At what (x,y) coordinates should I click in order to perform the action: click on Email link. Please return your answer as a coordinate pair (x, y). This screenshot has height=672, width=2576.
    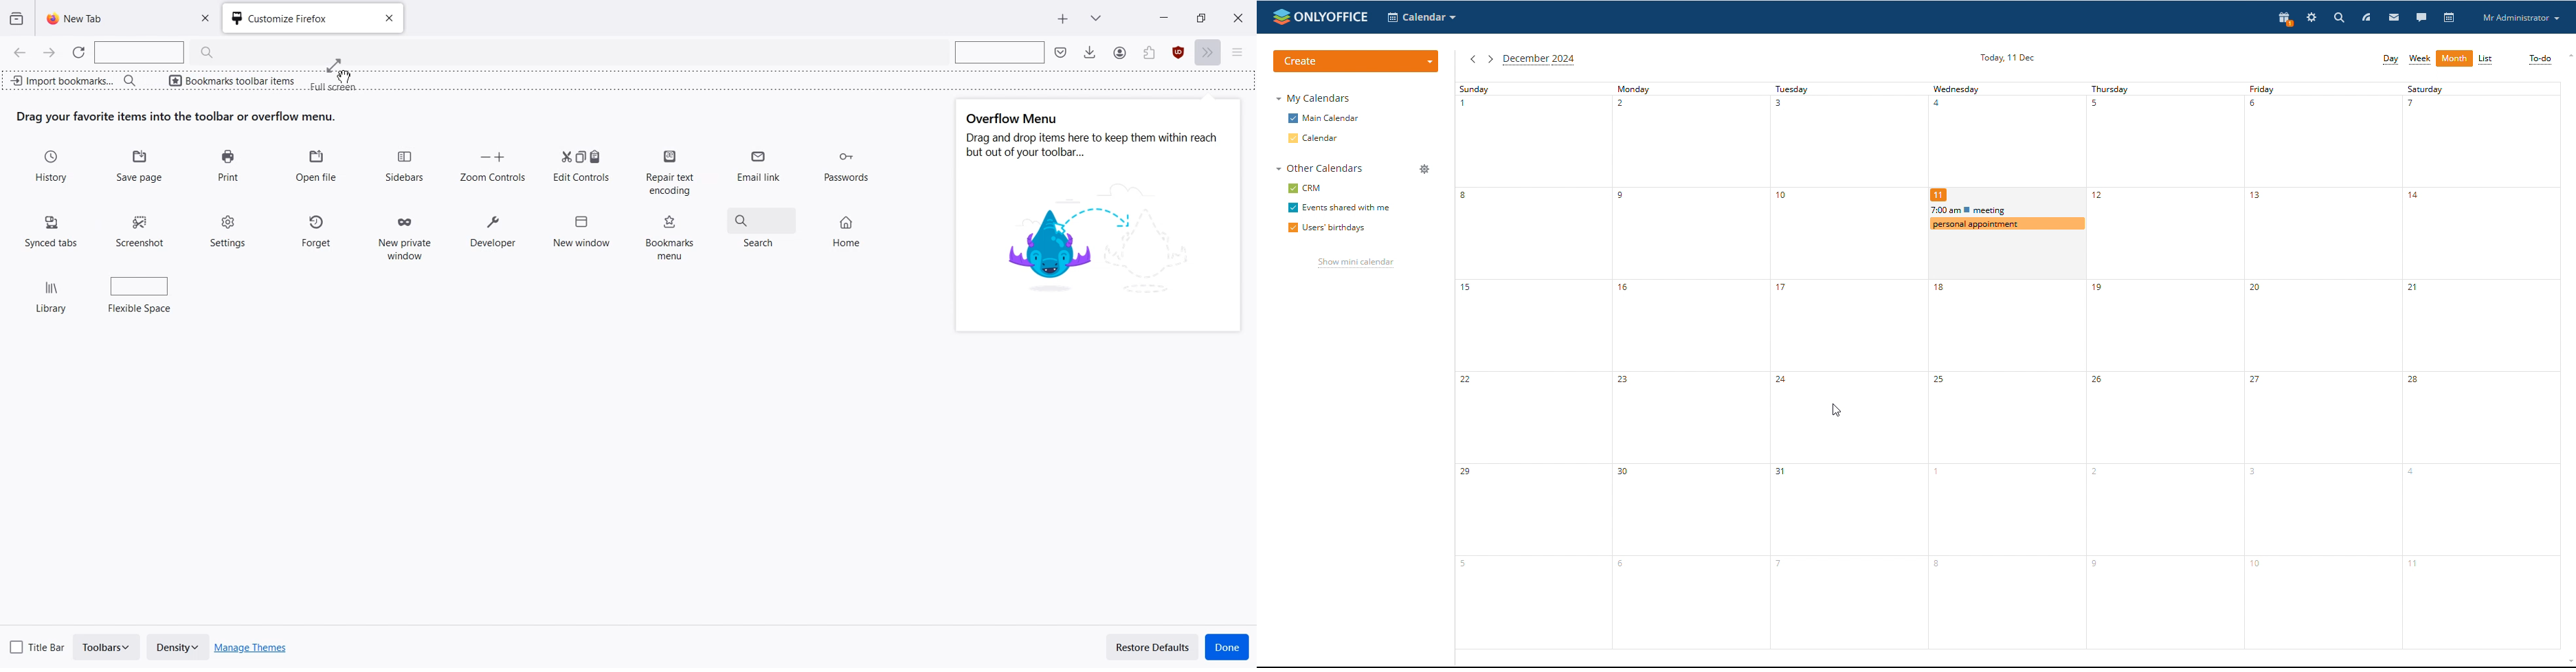
    Looking at the image, I should click on (761, 171).